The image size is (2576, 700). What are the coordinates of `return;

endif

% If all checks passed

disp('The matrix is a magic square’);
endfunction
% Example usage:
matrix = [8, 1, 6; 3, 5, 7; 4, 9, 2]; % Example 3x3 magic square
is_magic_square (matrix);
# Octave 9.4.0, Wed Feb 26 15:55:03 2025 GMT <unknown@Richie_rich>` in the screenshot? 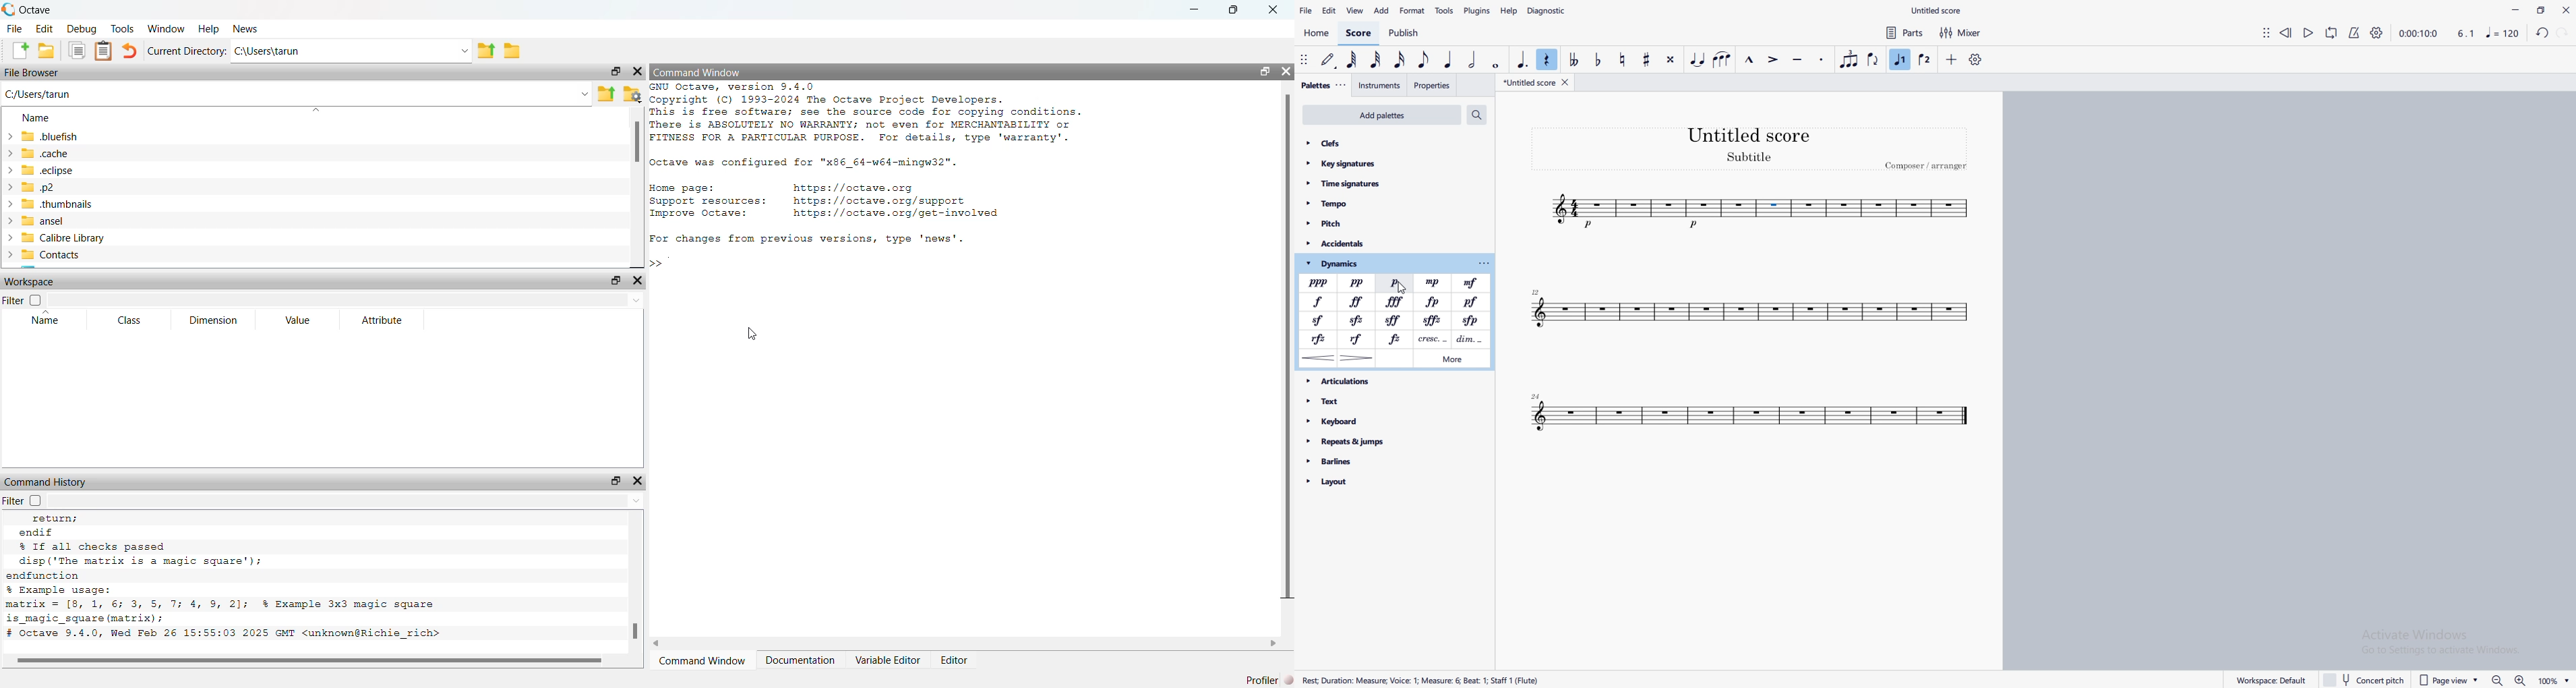 It's located at (227, 577).